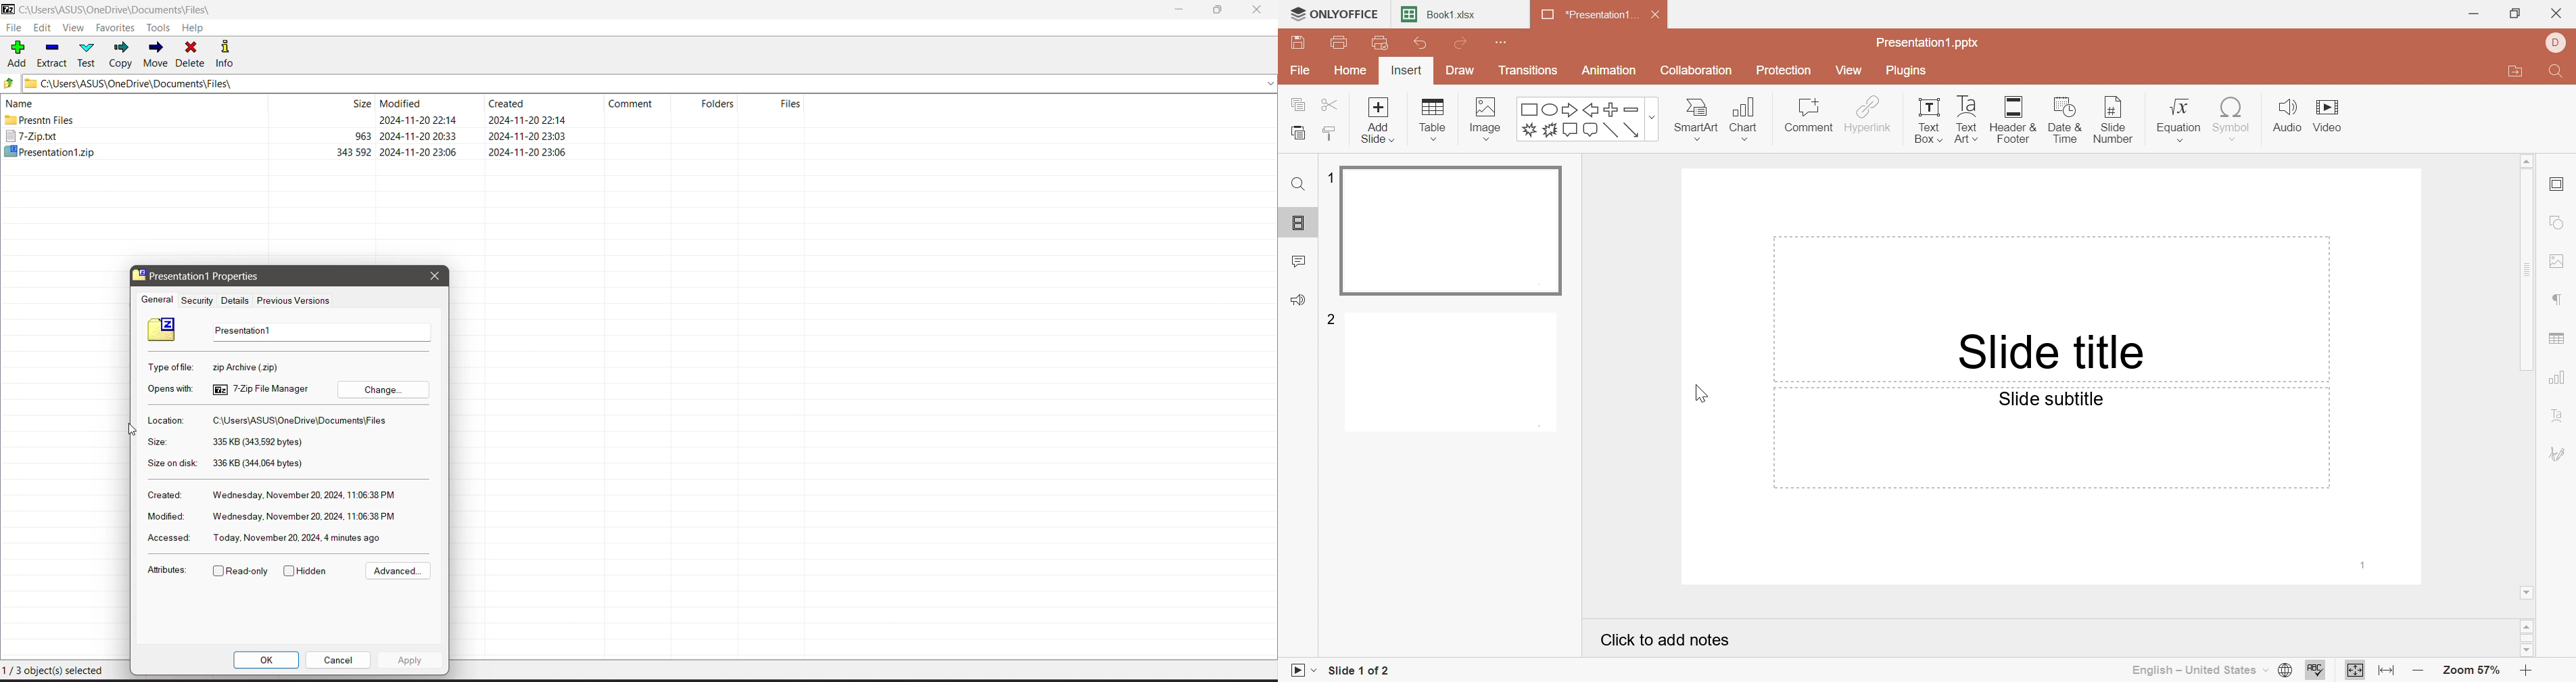  Describe the element at coordinates (171, 462) in the screenshot. I see `Size on disk` at that location.